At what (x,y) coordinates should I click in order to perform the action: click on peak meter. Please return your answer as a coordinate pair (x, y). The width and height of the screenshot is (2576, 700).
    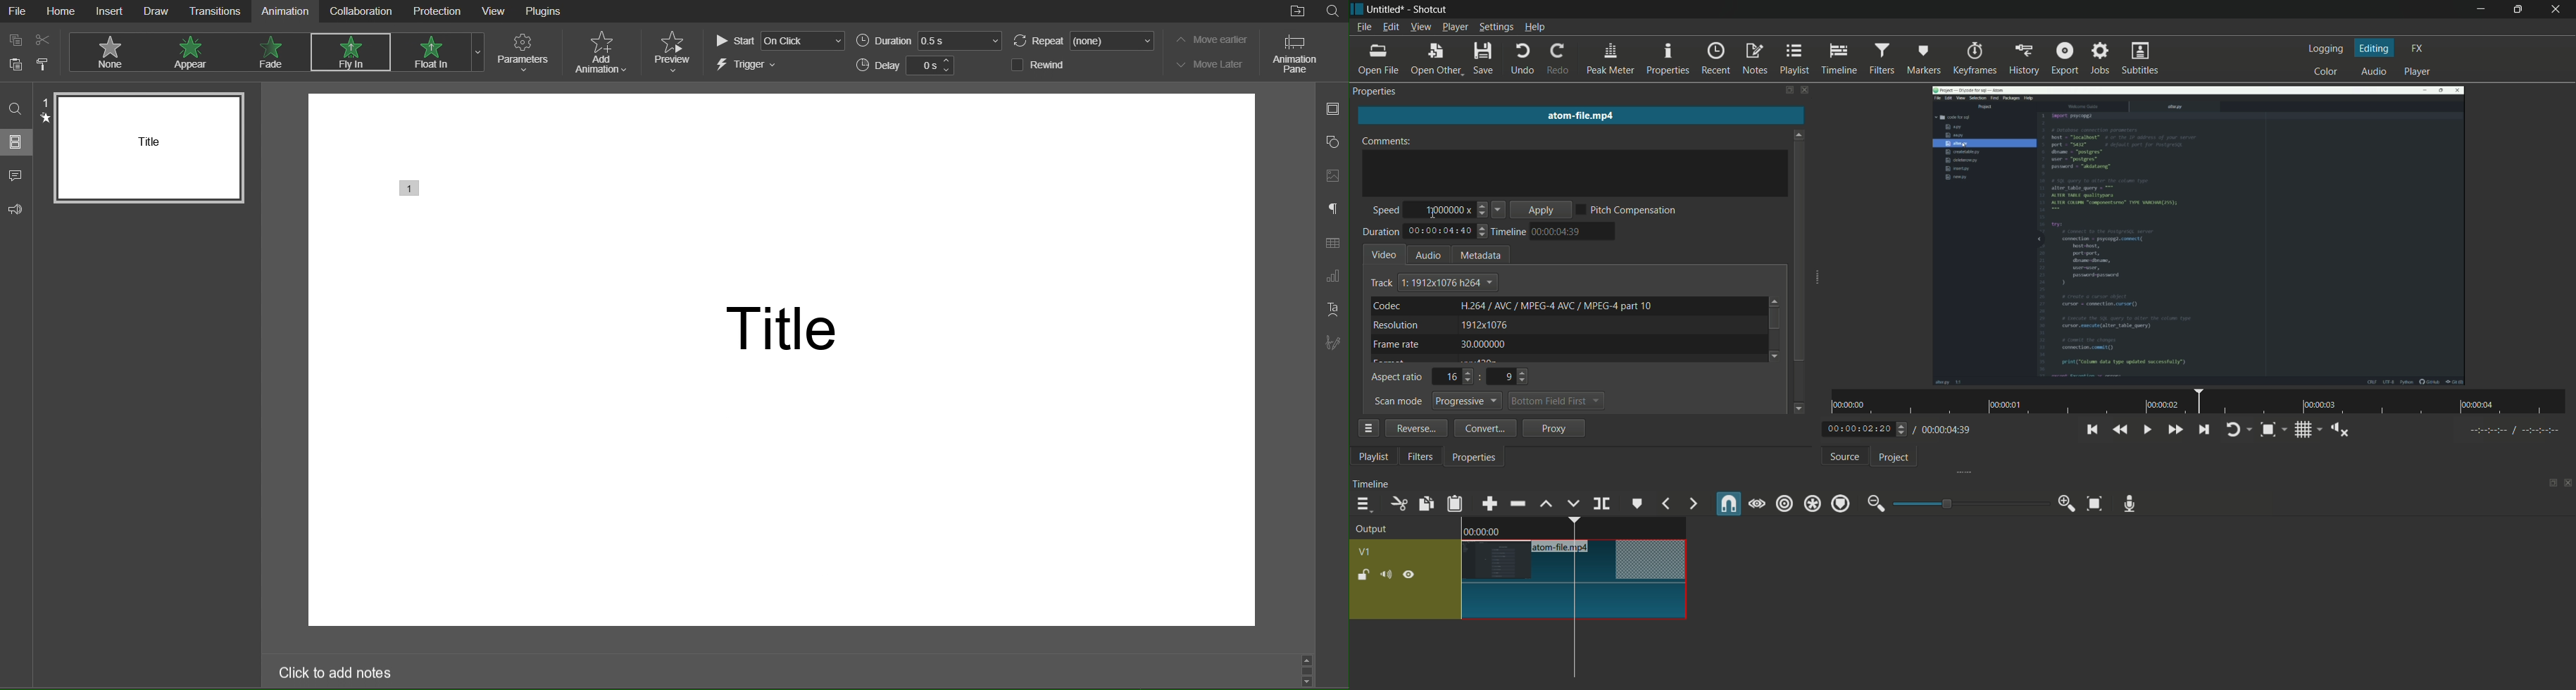
    Looking at the image, I should click on (1609, 59).